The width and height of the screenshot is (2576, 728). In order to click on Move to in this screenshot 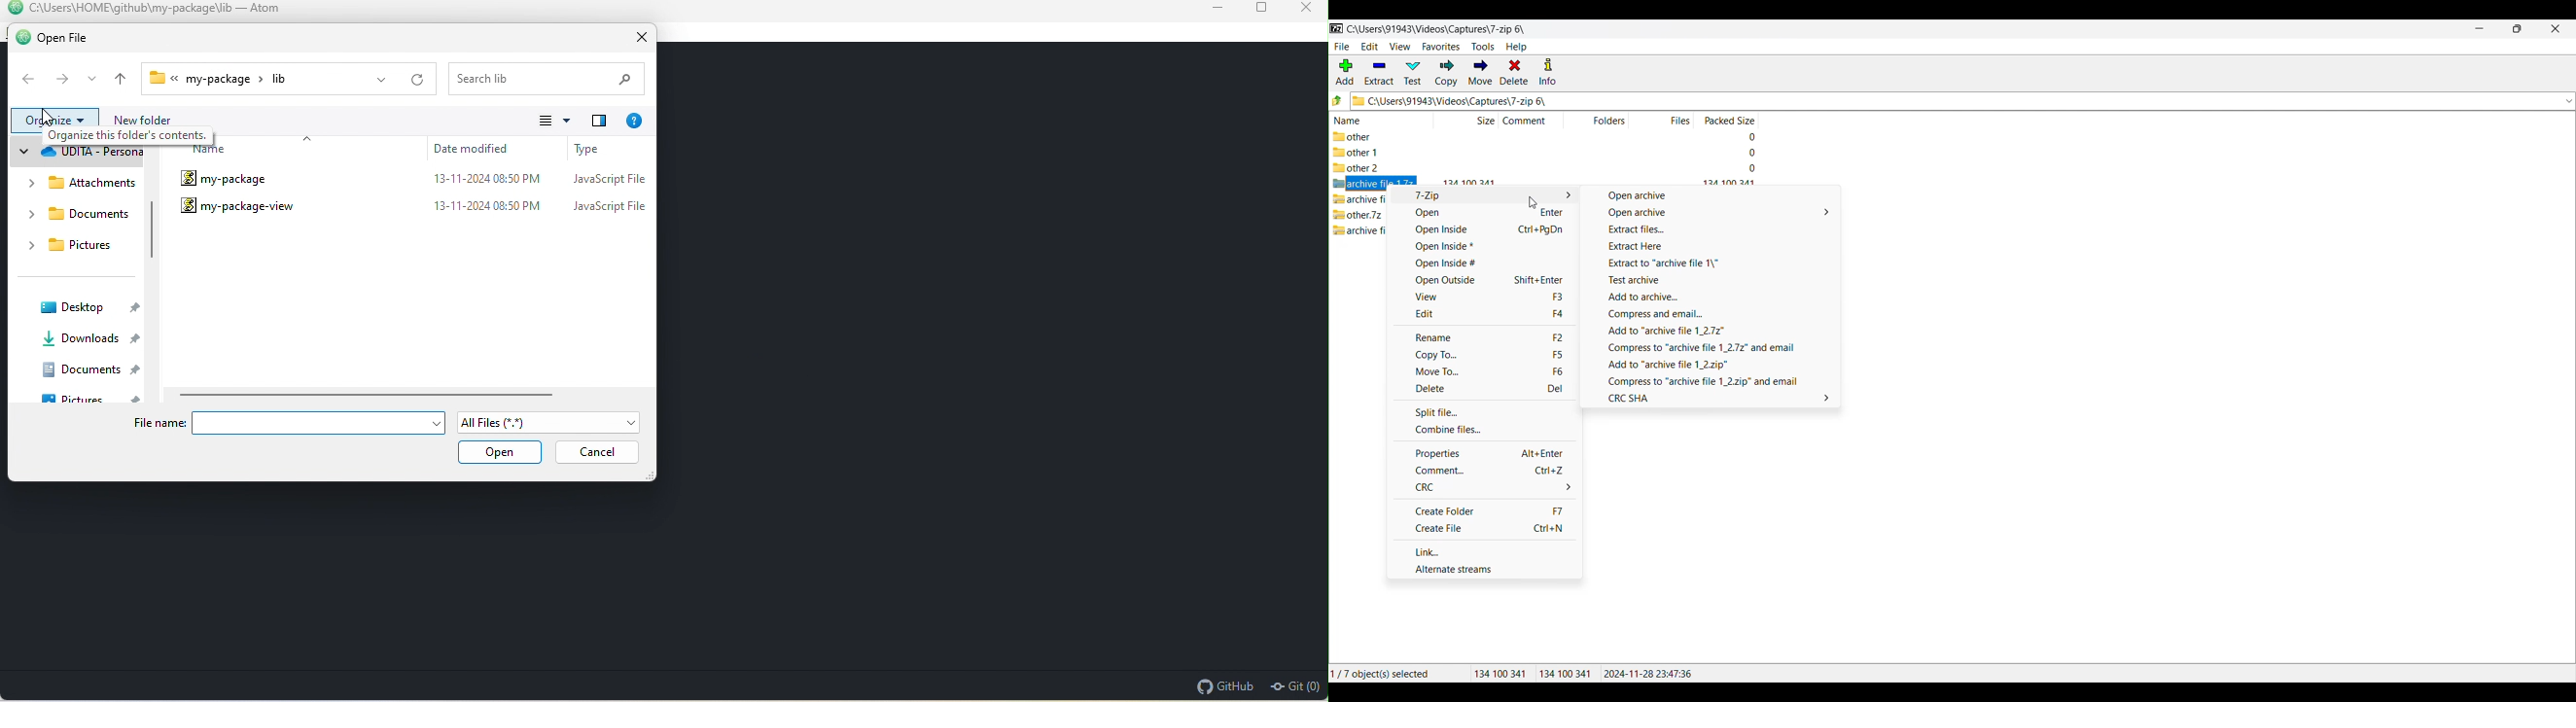, I will do `click(1482, 372)`.